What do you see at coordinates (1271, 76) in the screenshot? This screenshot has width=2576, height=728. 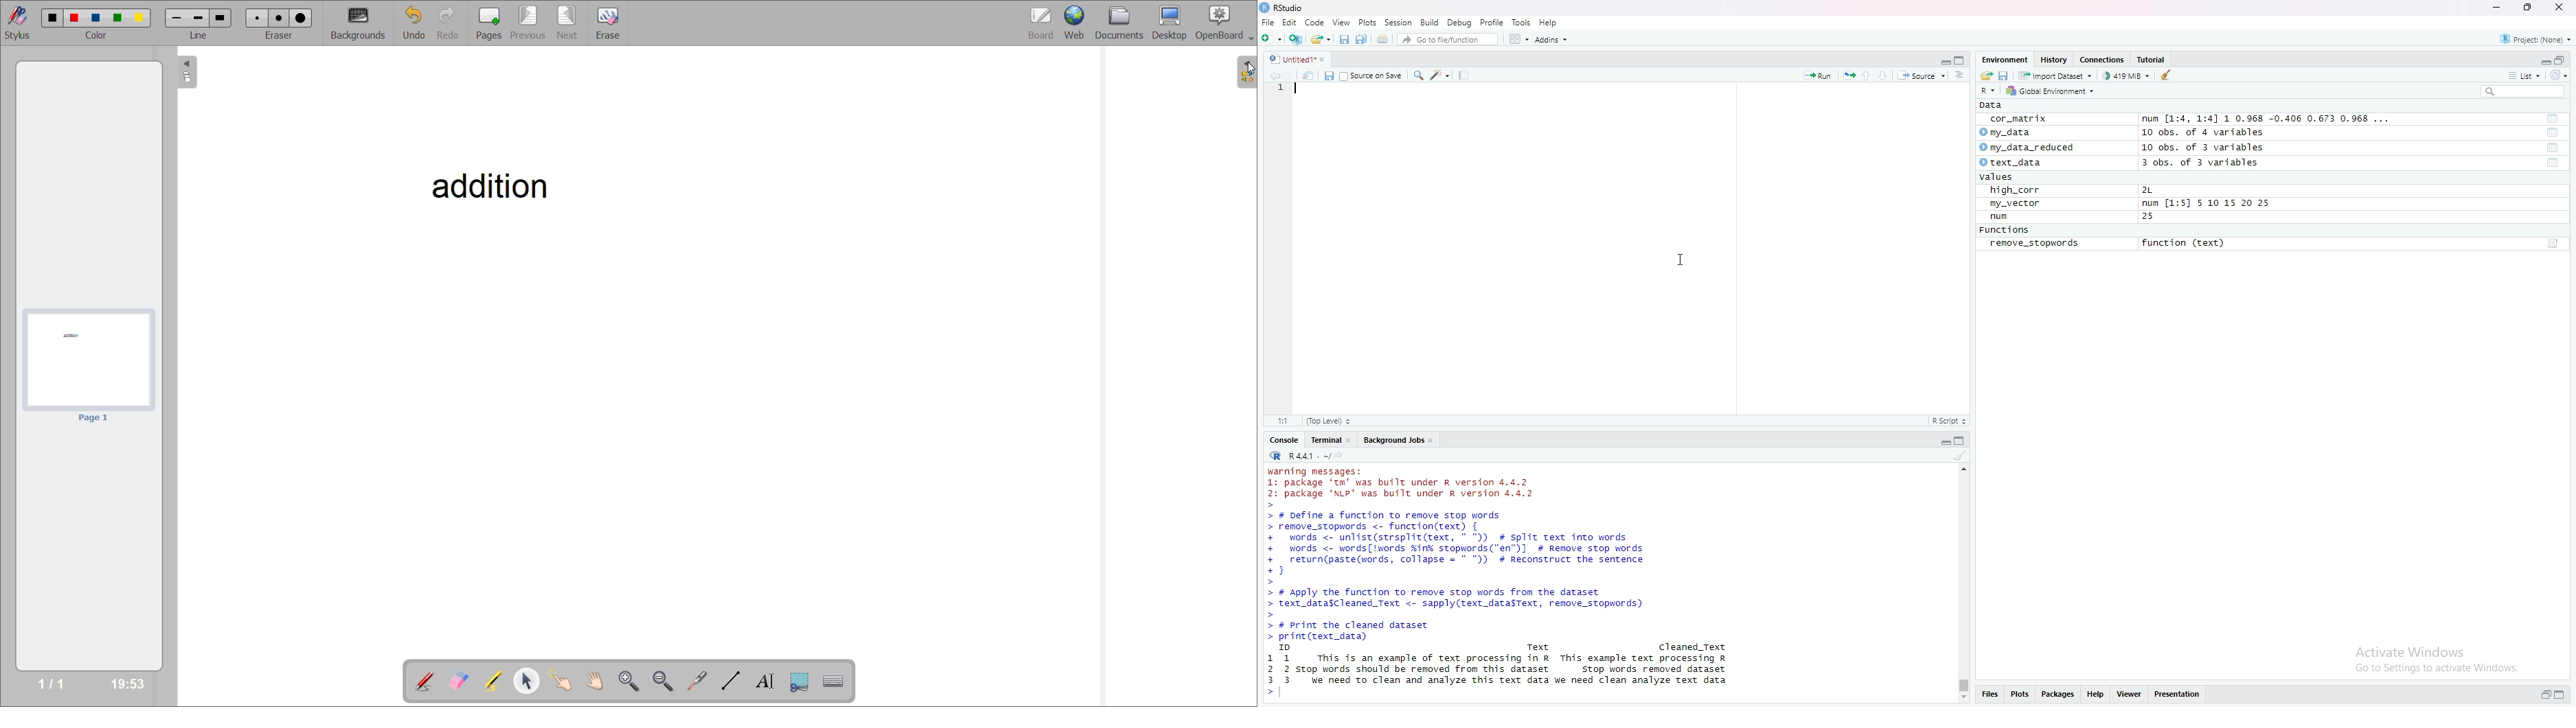 I see `Previous` at bounding box center [1271, 76].